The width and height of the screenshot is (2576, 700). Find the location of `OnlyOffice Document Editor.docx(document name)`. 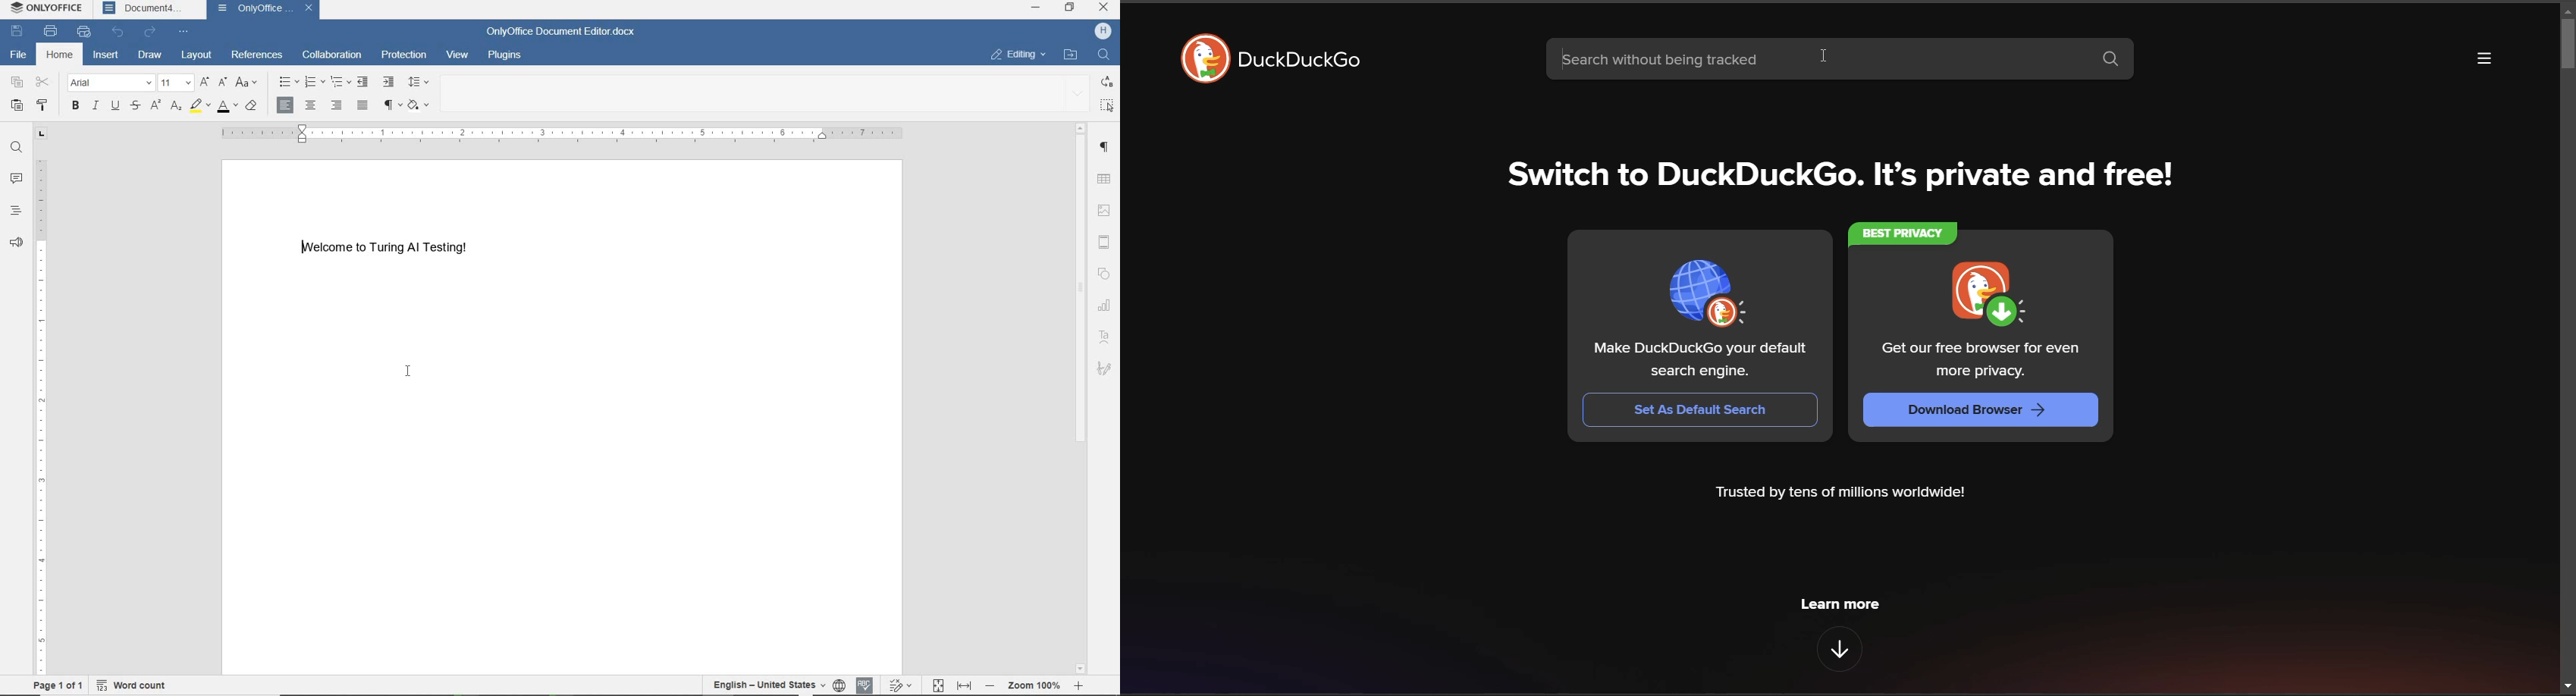

OnlyOffice Document Editor.docx(document name) is located at coordinates (563, 31).